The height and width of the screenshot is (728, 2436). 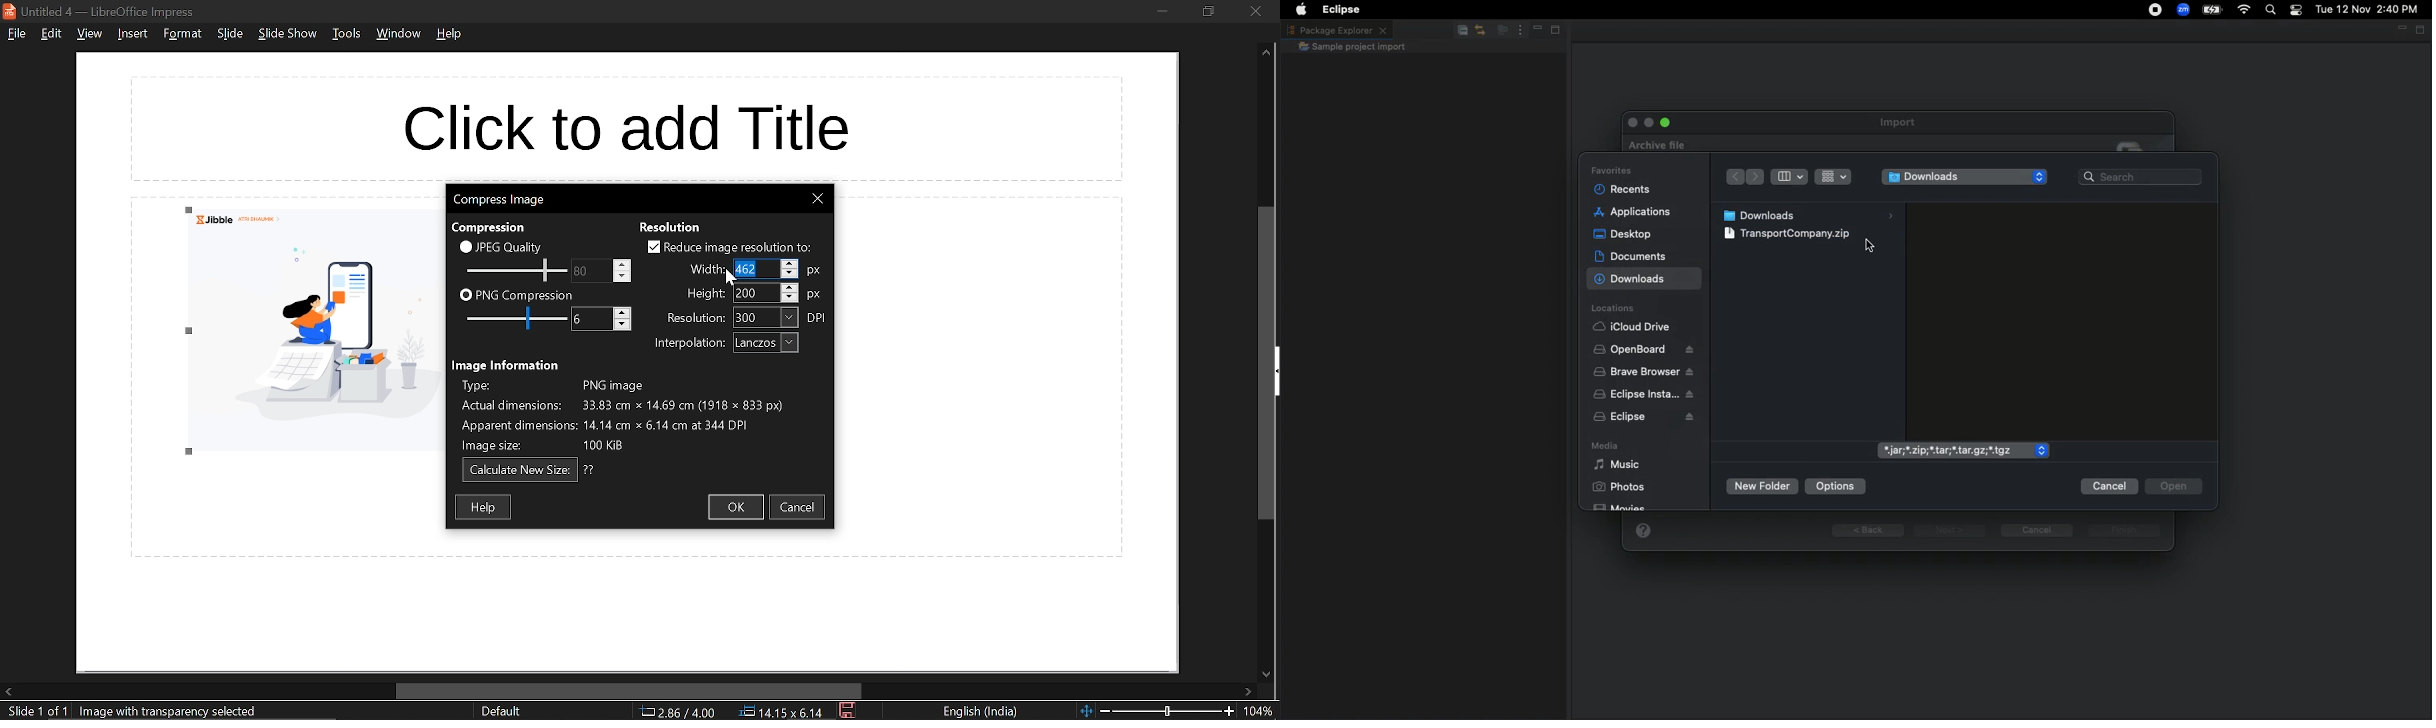 I want to click on current zoom, so click(x=1262, y=712).